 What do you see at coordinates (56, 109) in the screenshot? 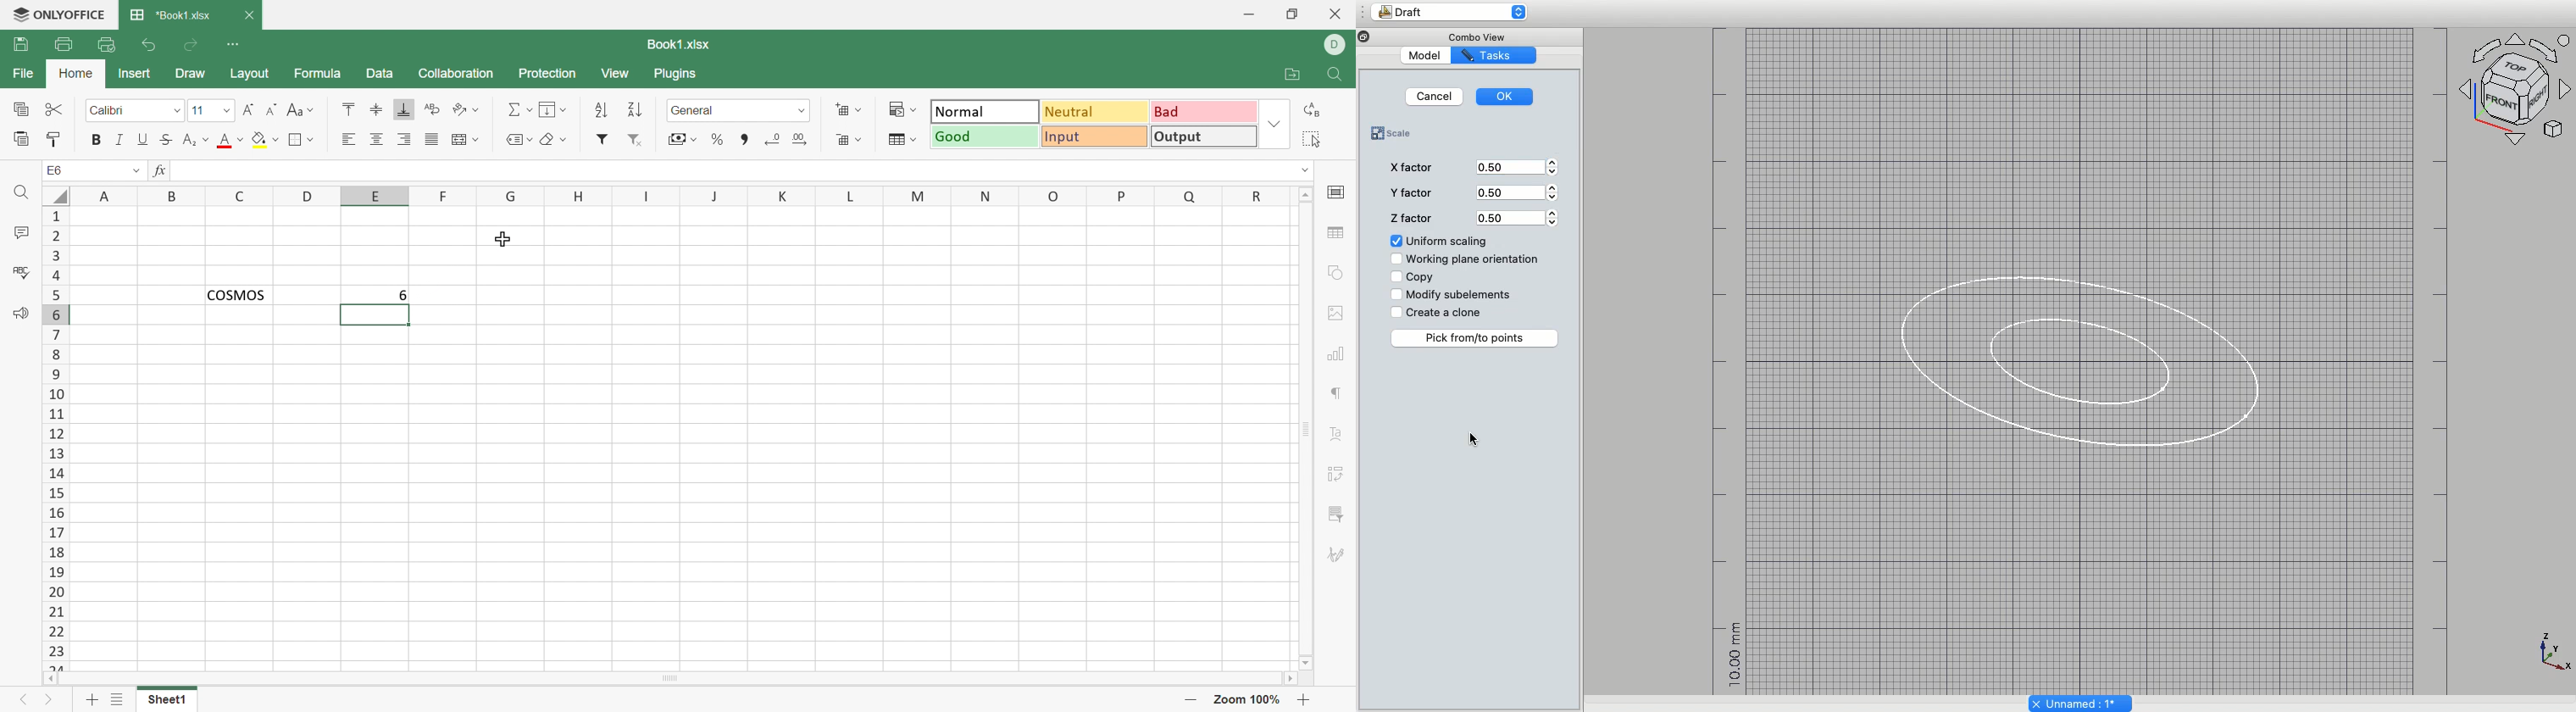
I see `Cut` at bounding box center [56, 109].